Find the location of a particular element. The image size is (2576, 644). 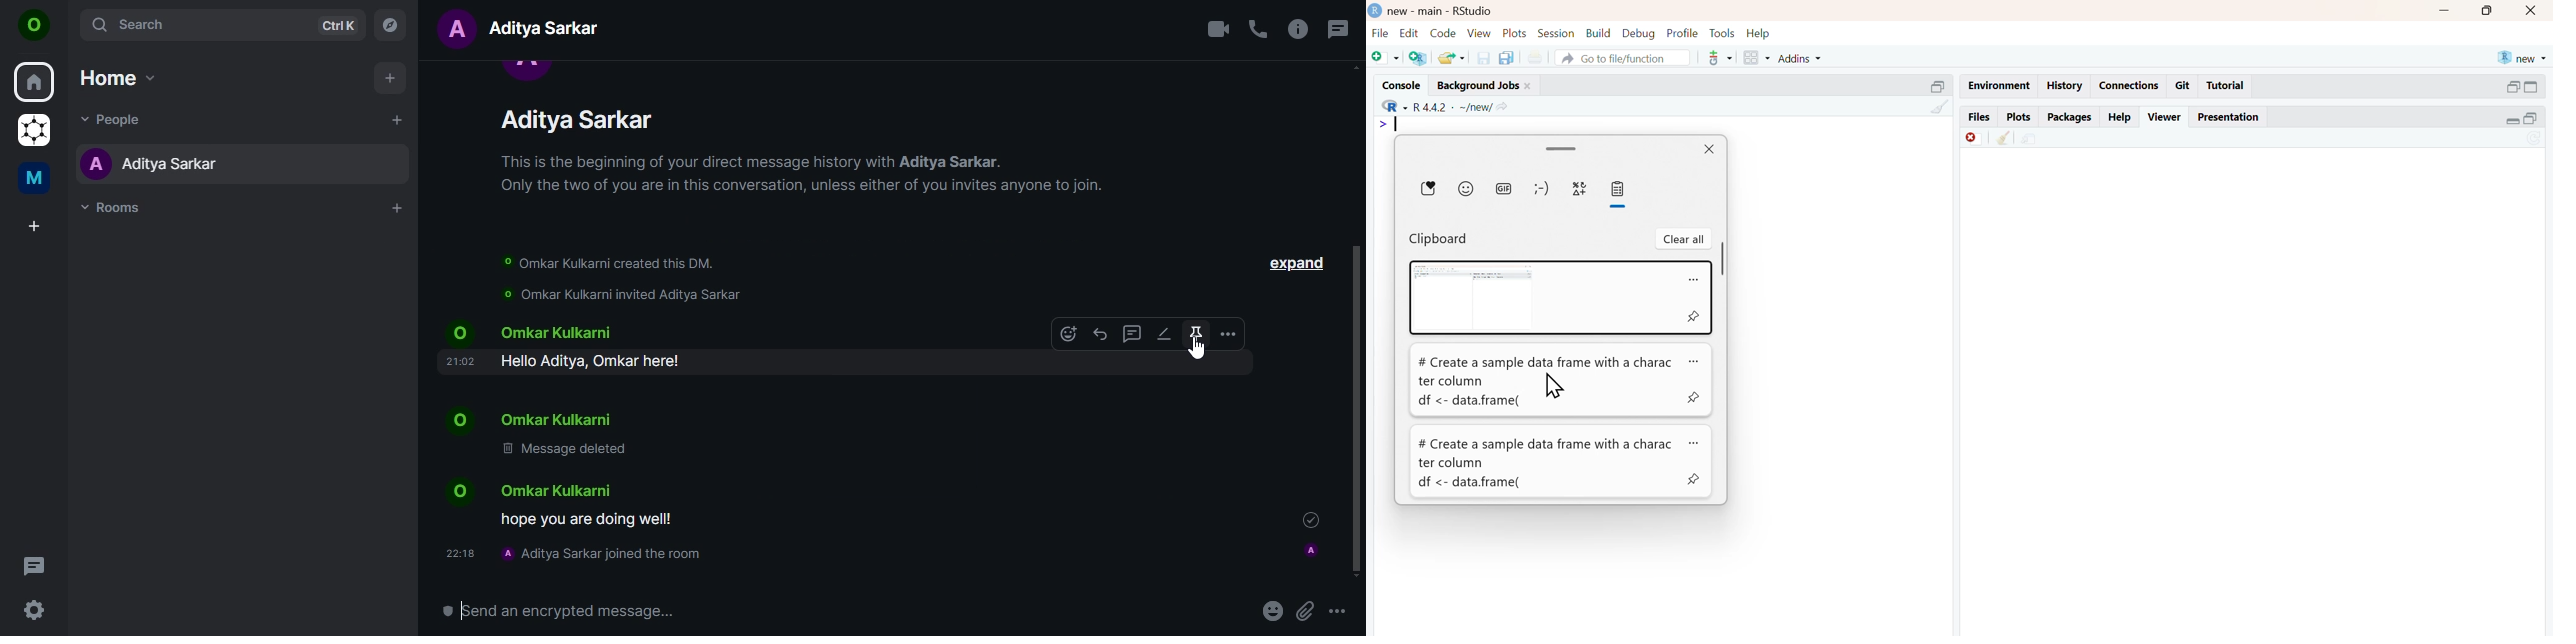

create a  space is located at coordinates (32, 227).